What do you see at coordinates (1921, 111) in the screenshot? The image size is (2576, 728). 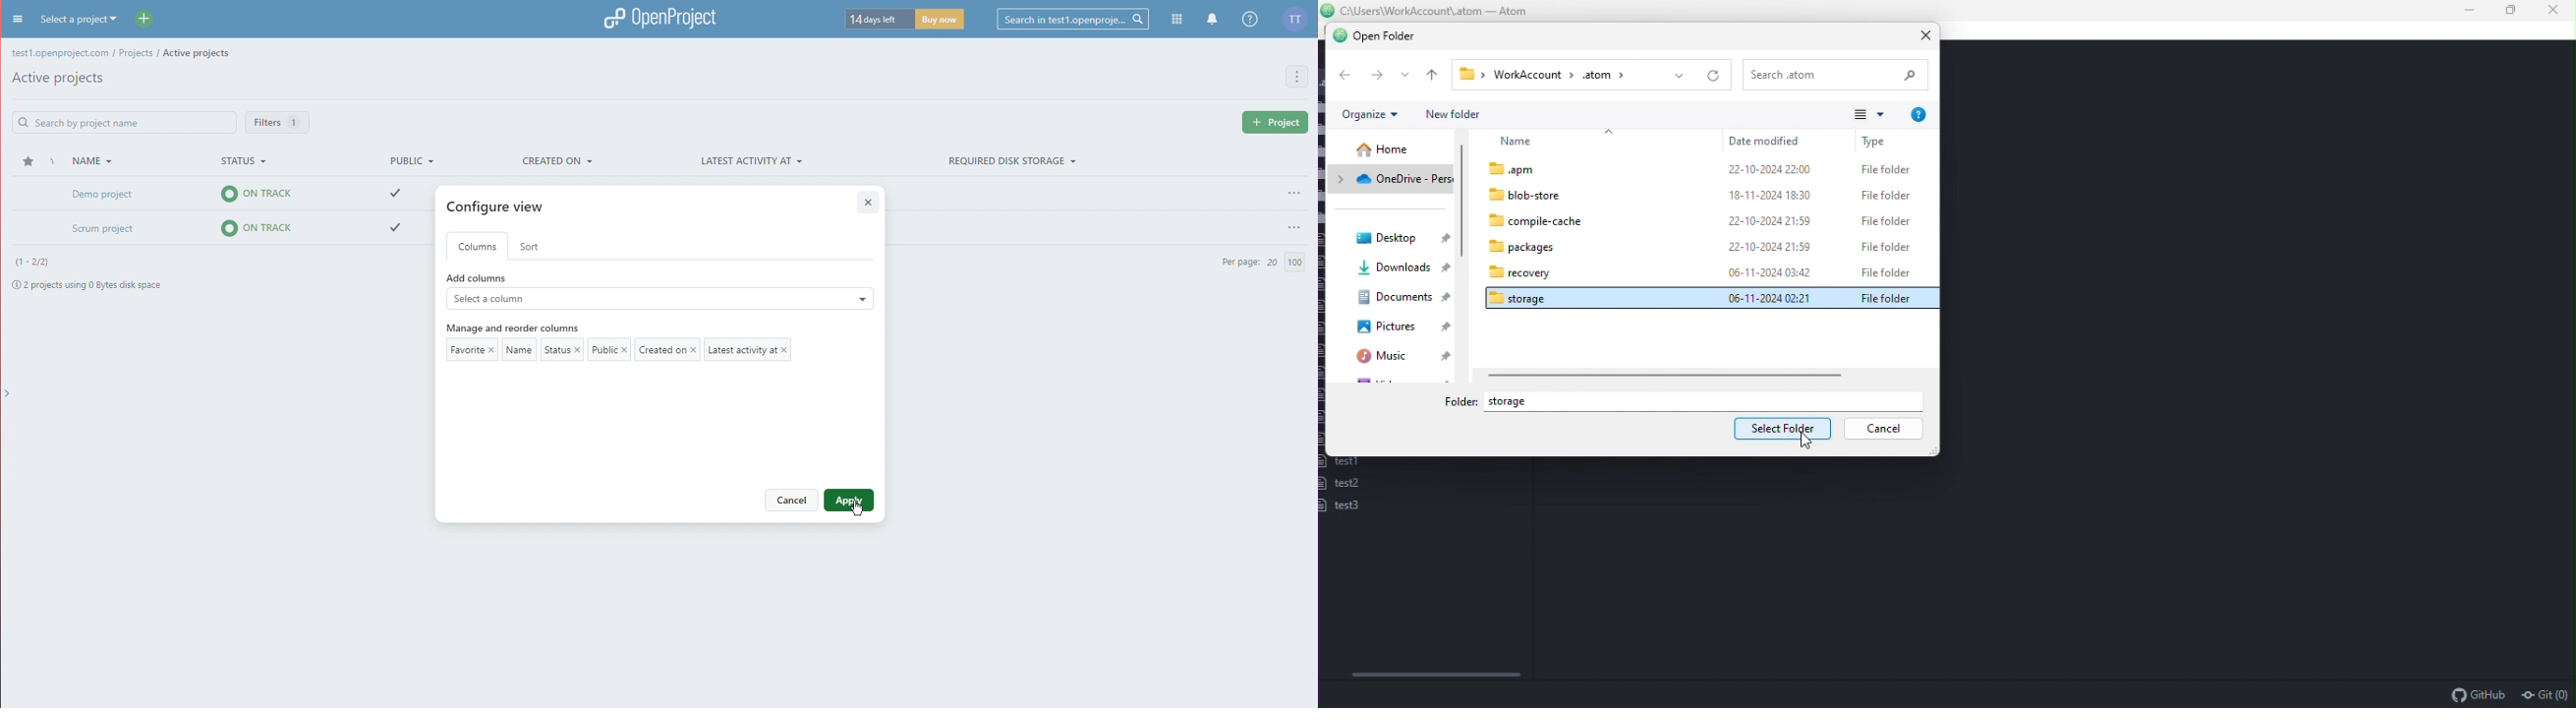 I see `Help` at bounding box center [1921, 111].